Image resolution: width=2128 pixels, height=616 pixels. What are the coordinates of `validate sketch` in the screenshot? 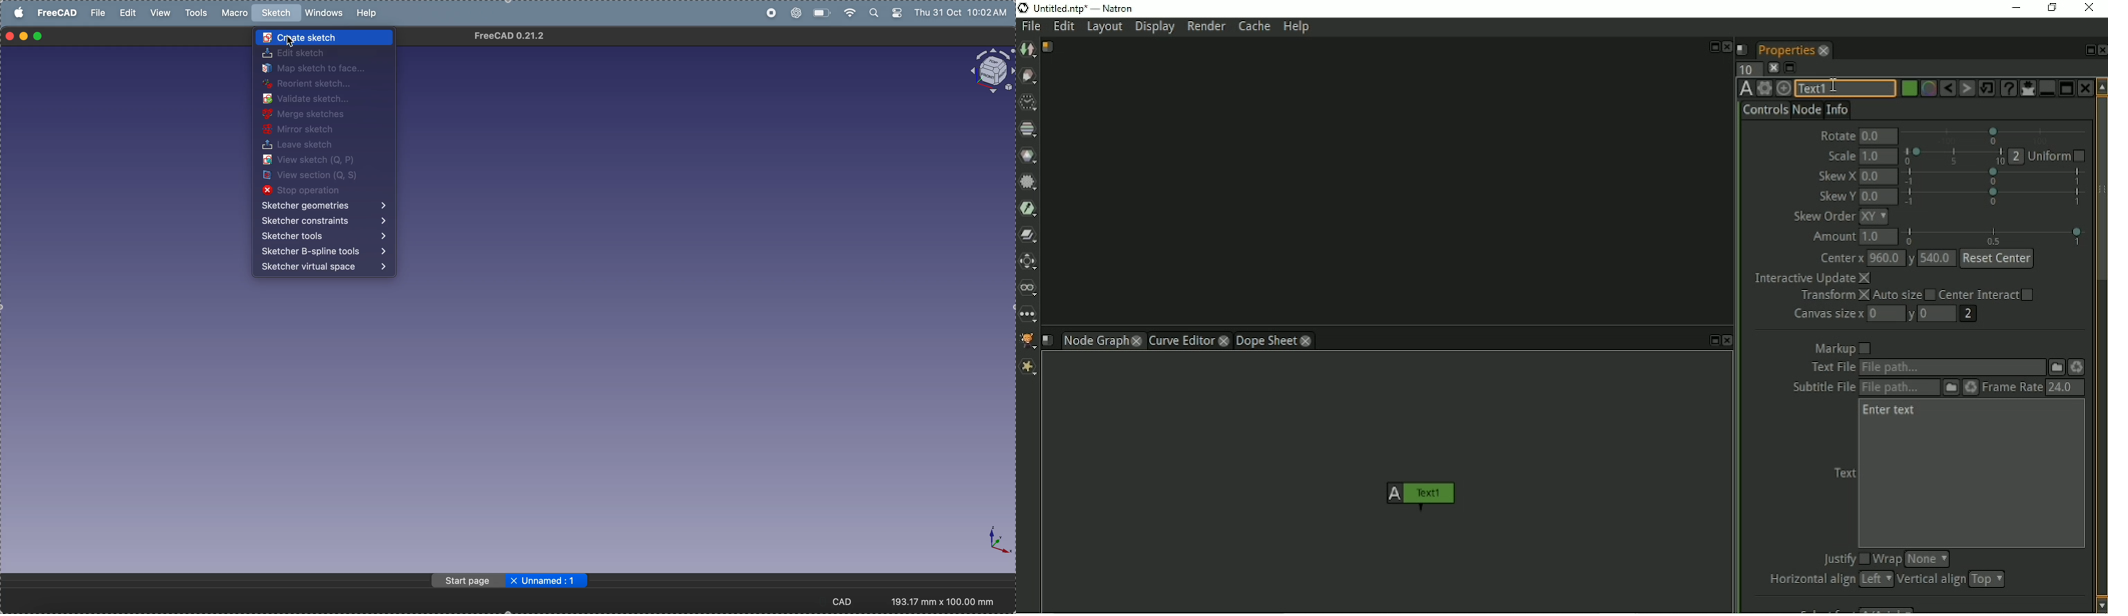 It's located at (318, 99).